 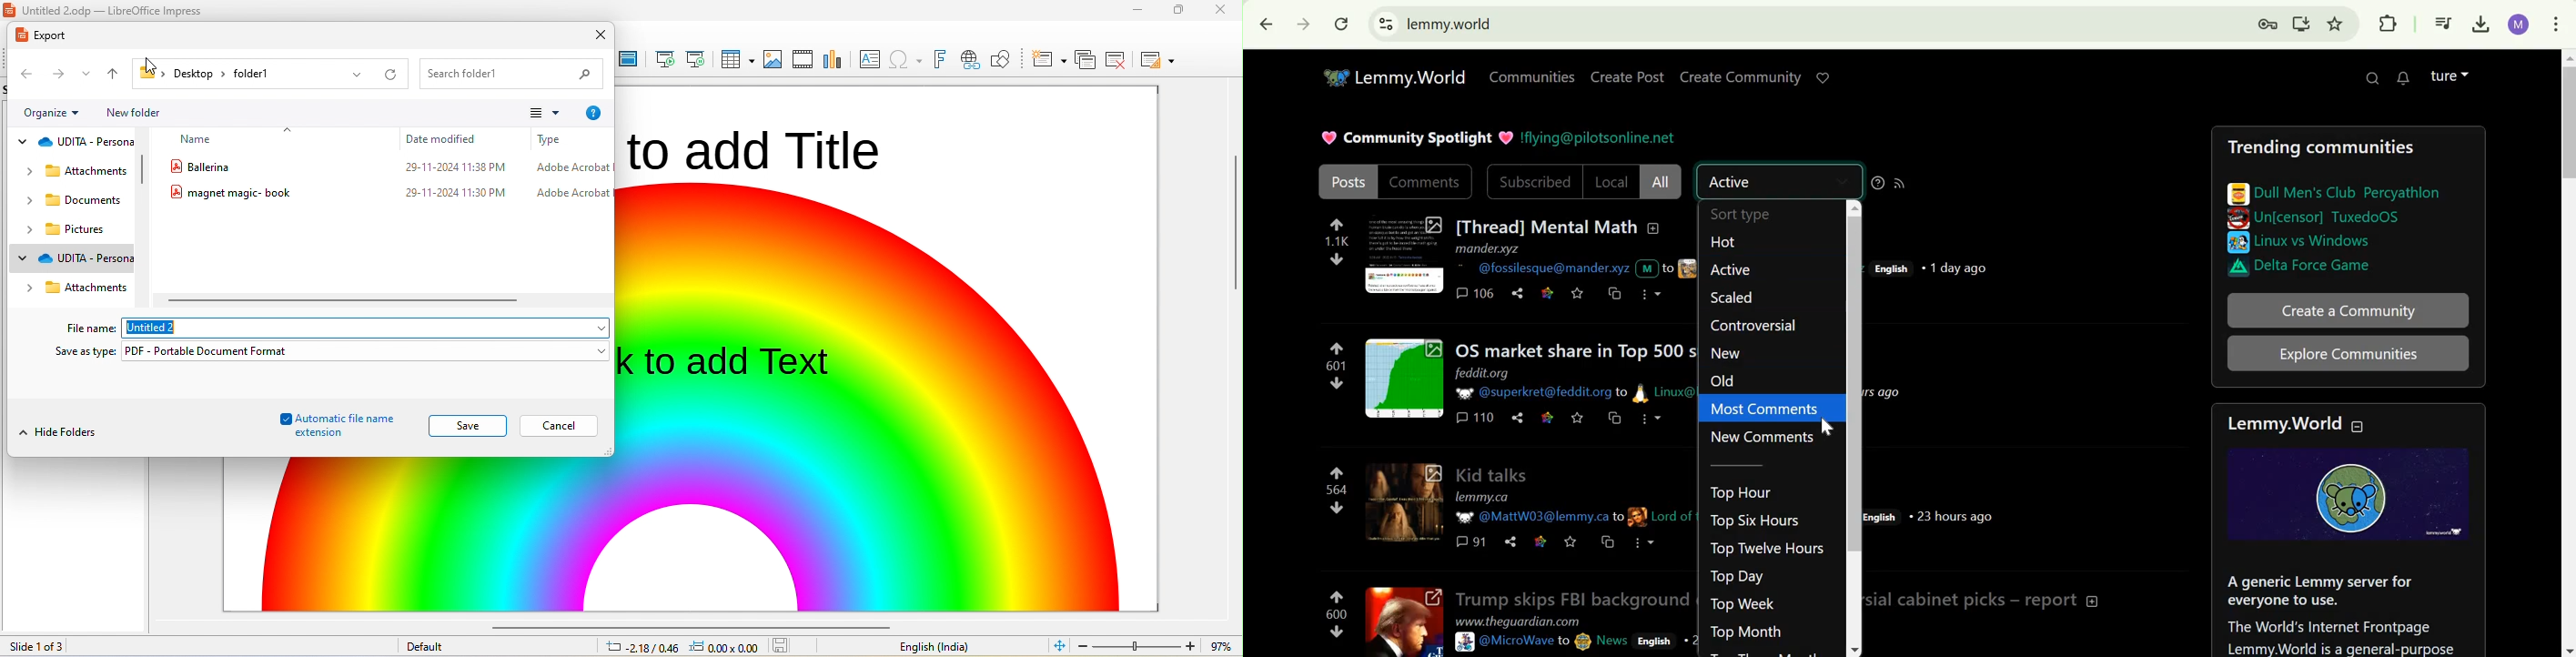 What do you see at coordinates (28, 76) in the screenshot?
I see `back to previous folder` at bounding box center [28, 76].